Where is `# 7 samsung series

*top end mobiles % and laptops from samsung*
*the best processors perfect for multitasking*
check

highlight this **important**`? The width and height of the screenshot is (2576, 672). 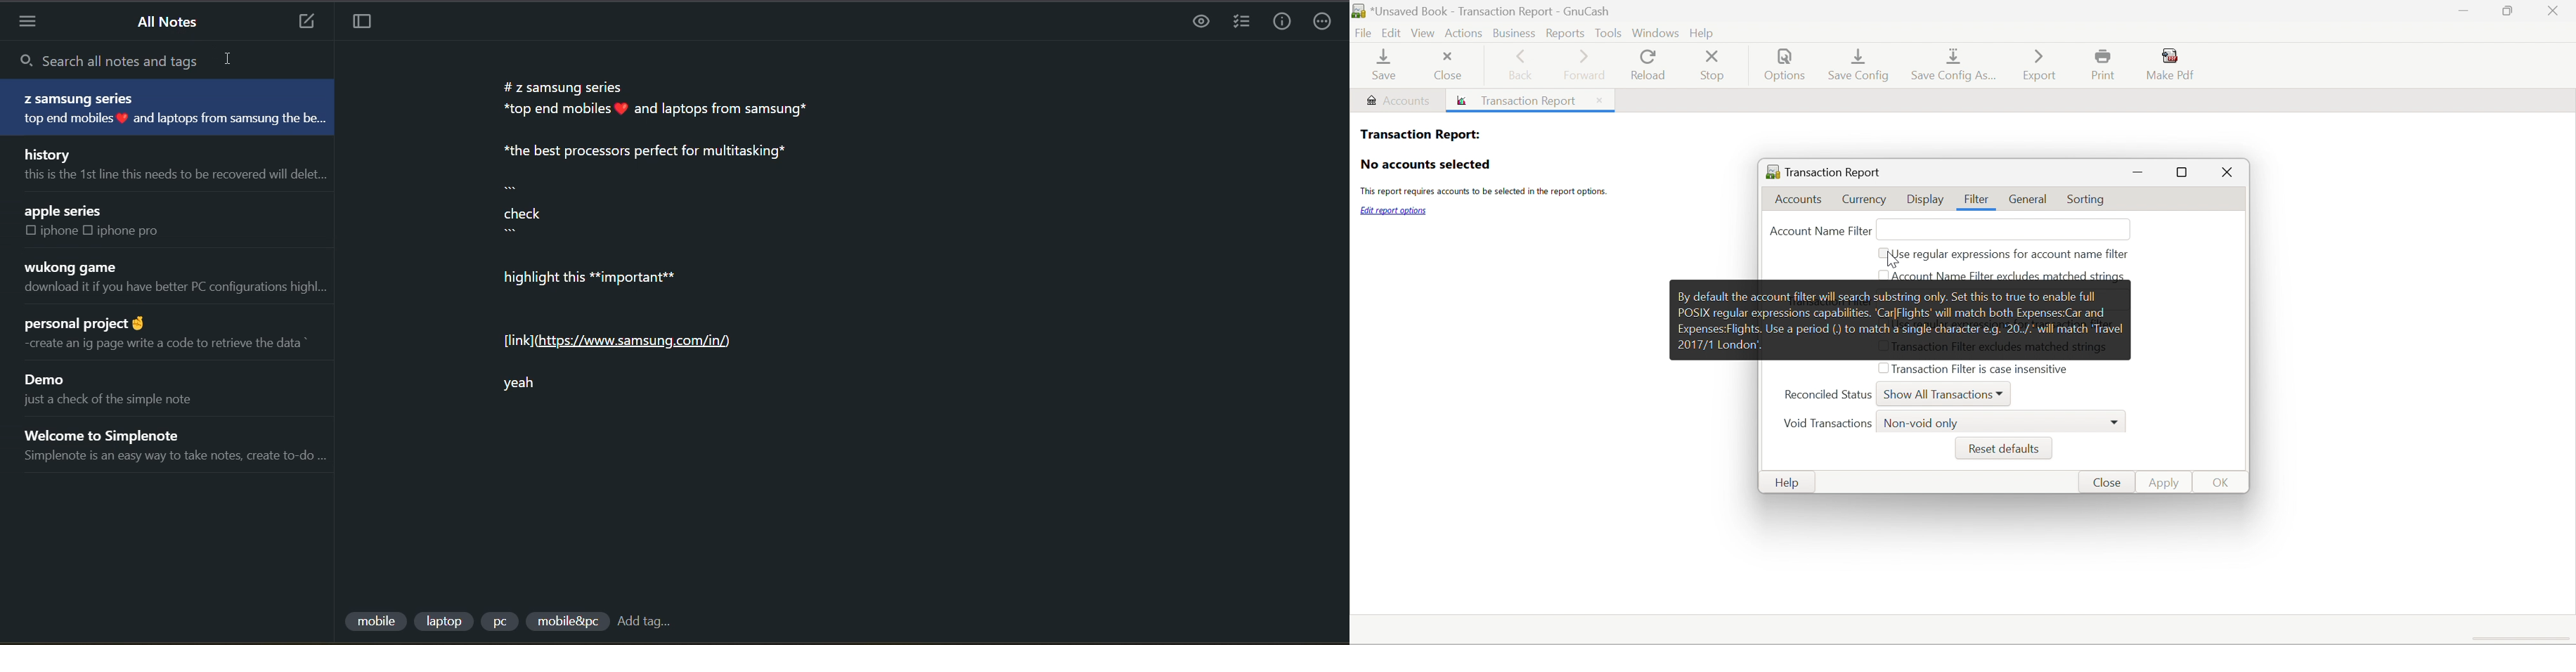 # 7 samsung series

*top end mobiles % and laptops from samsung*
*the best processors perfect for multitasking*
check

highlight this **important** is located at coordinates (671, 190).